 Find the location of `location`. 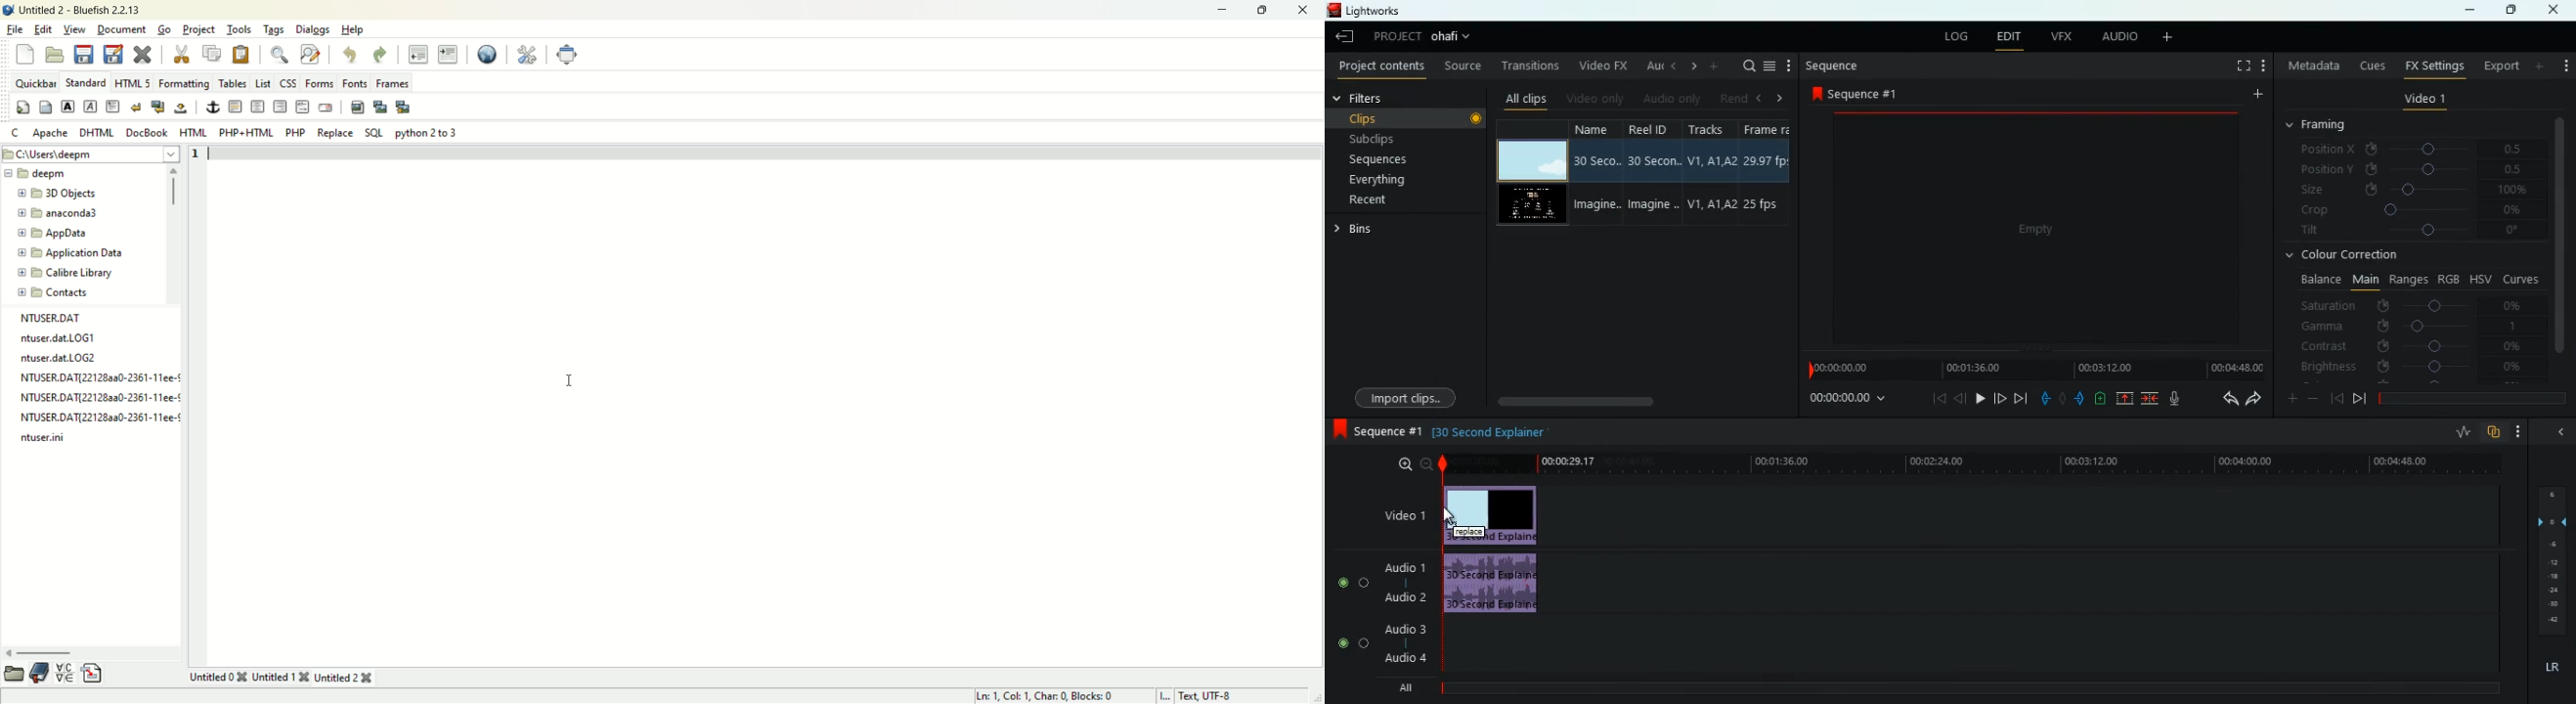

location is located at coordinates (92, 153).